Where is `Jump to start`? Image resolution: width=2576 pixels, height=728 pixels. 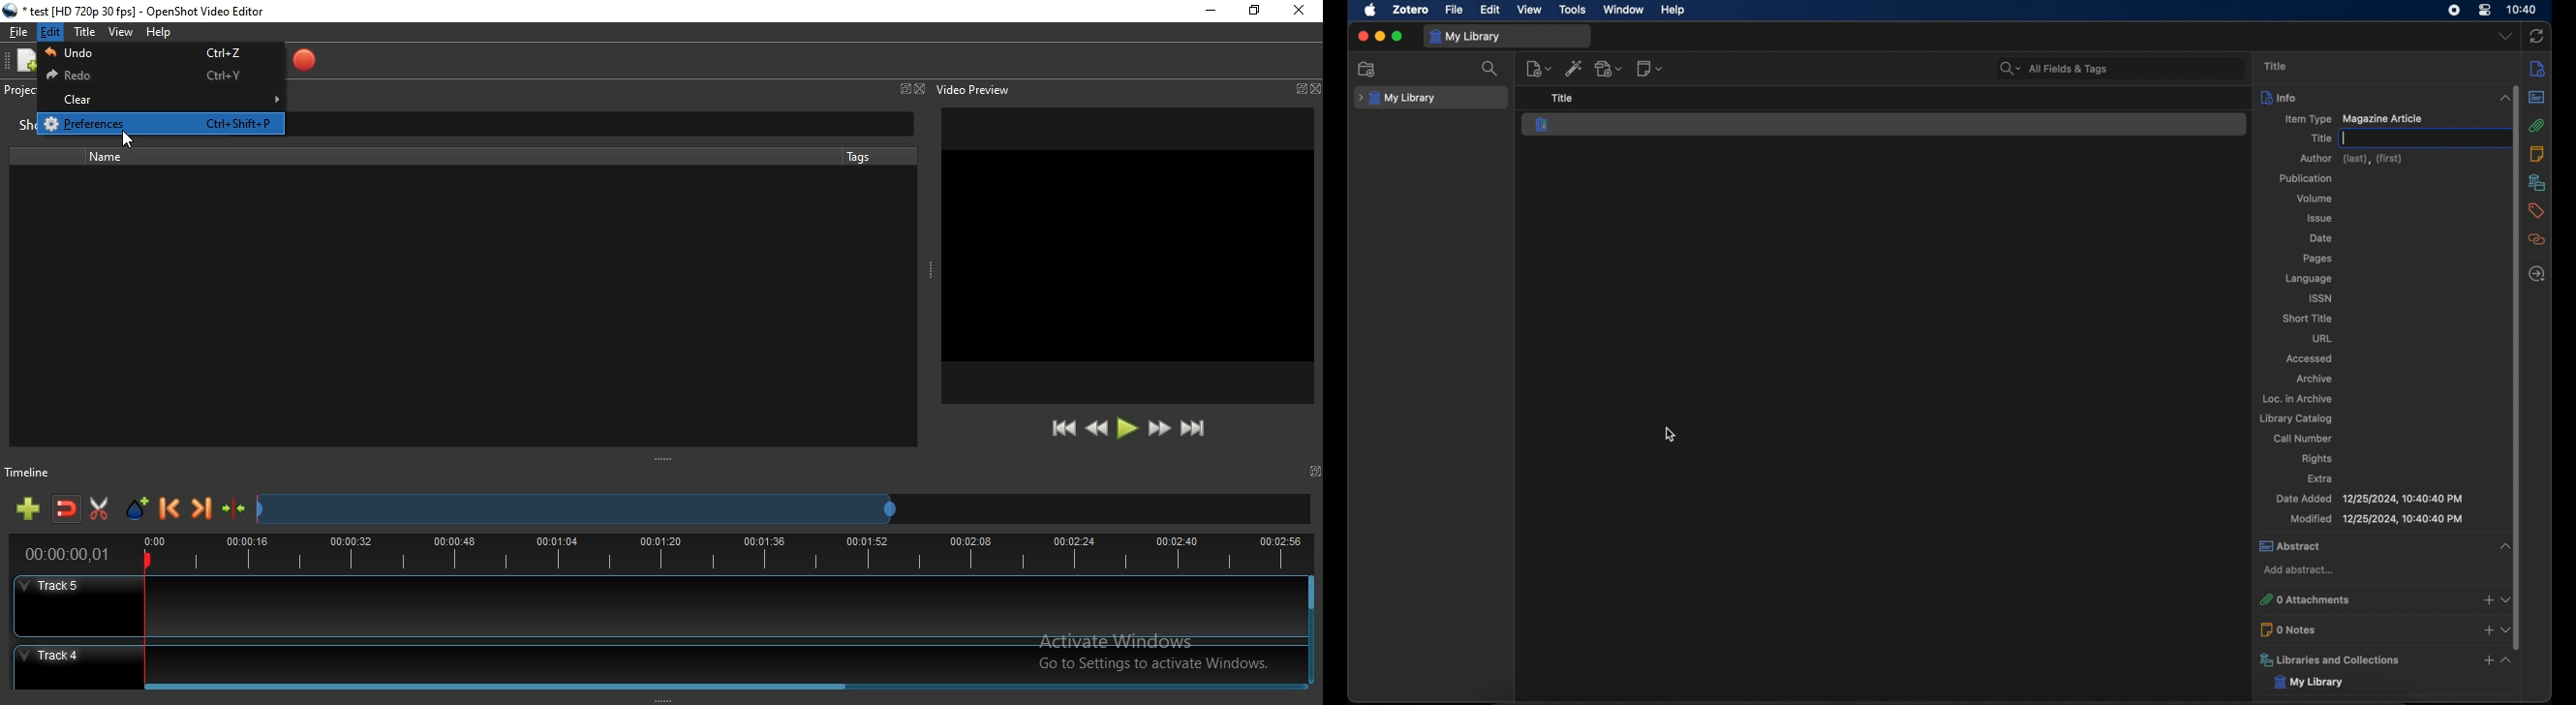
Jump to start is located at coordinates (1064, 429).